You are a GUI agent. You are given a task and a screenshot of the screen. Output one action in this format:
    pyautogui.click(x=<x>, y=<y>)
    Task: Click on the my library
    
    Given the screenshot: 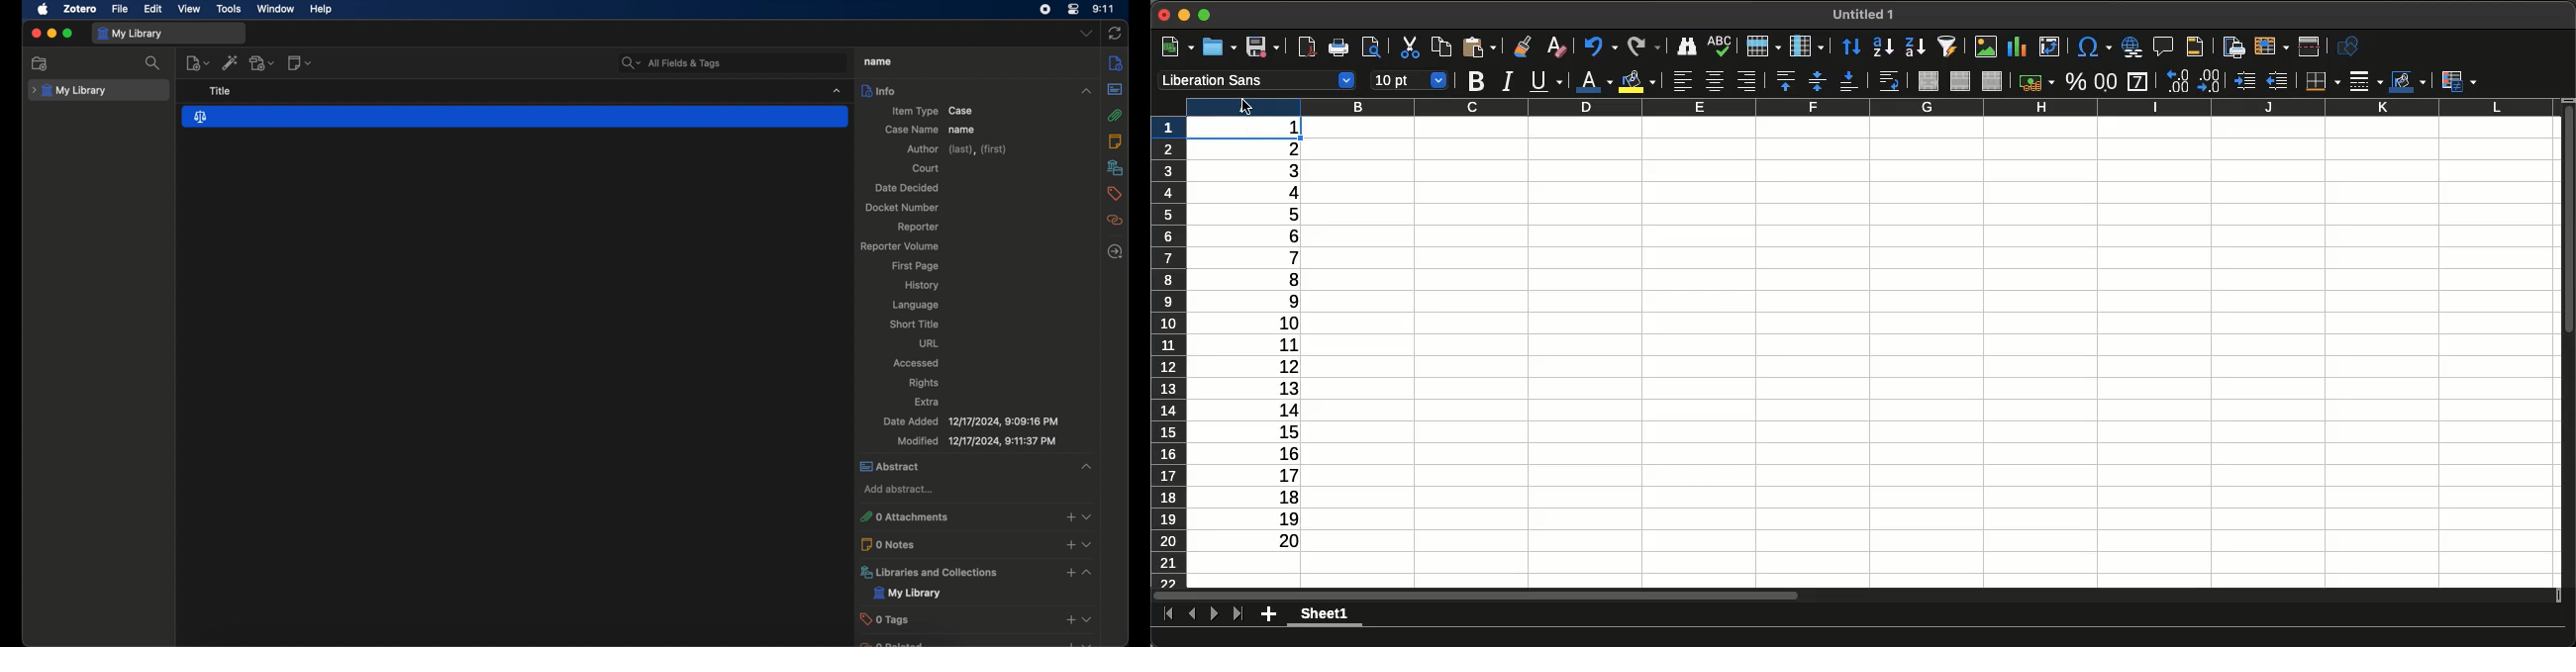 What is the action you would take?
    pyautogui.click(x=907, y=594)
    